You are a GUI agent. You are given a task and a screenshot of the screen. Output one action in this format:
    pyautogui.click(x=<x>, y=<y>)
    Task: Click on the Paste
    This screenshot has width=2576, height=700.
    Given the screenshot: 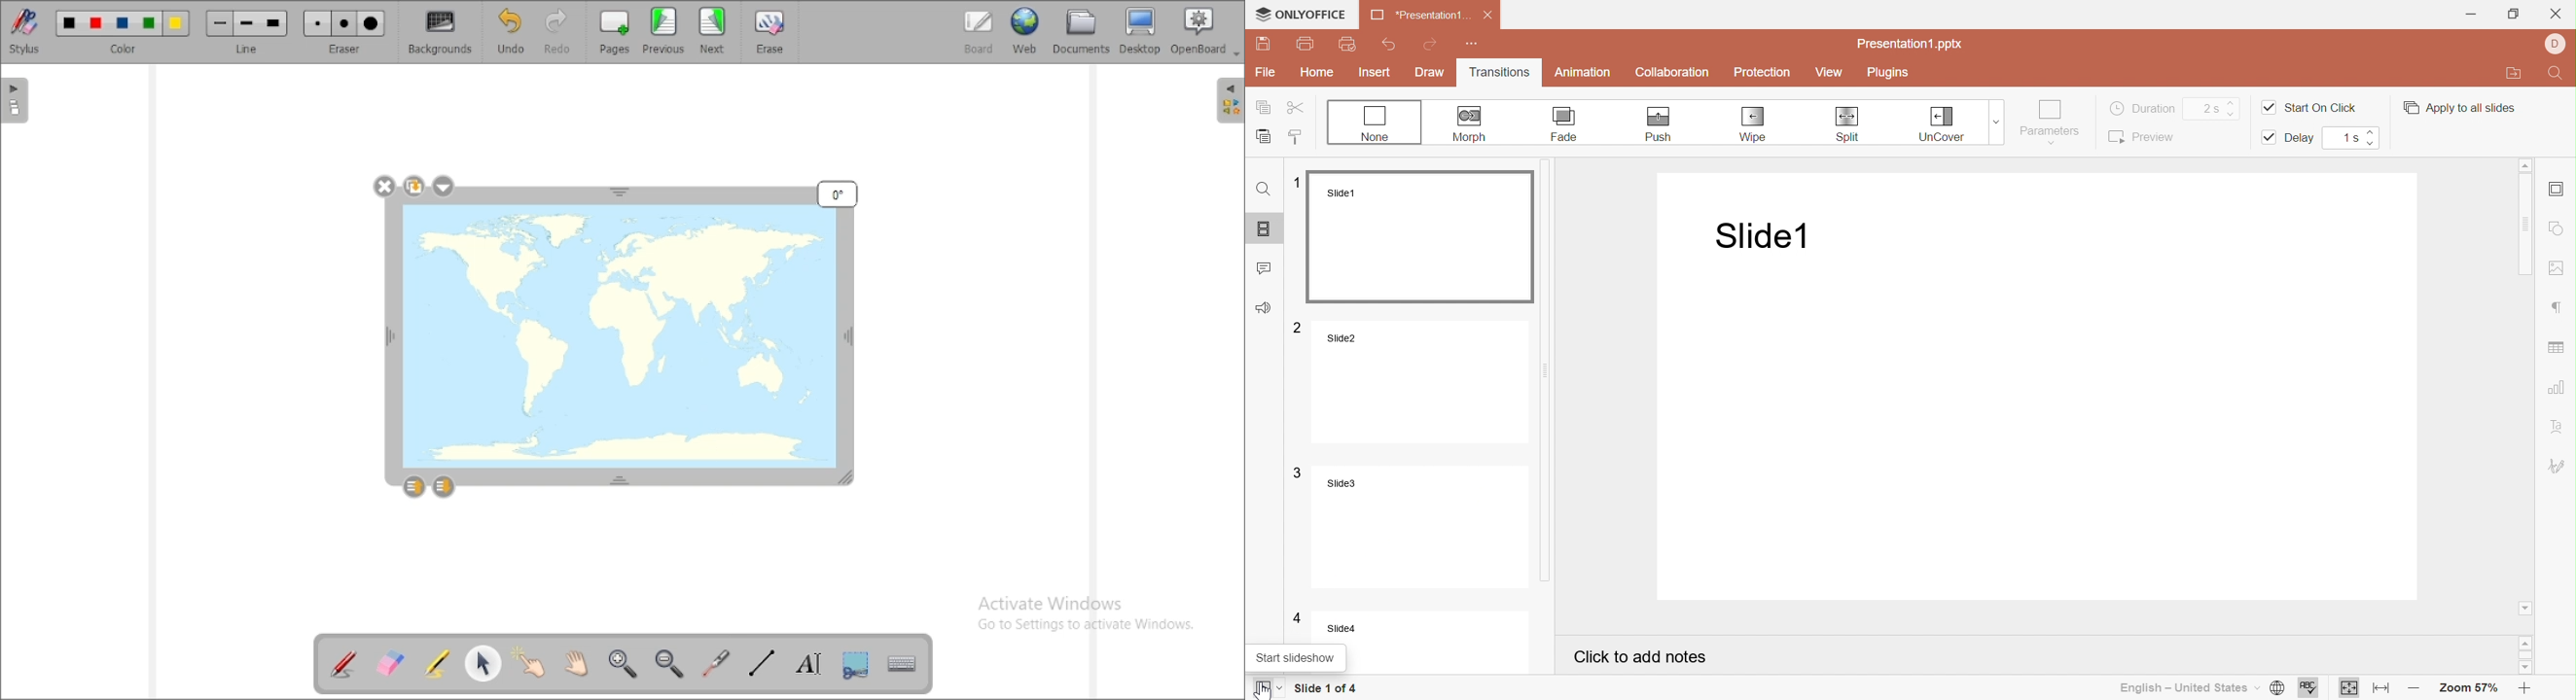 What is the action you would take?
    pyautogui.click(x=1265, y=135)
    